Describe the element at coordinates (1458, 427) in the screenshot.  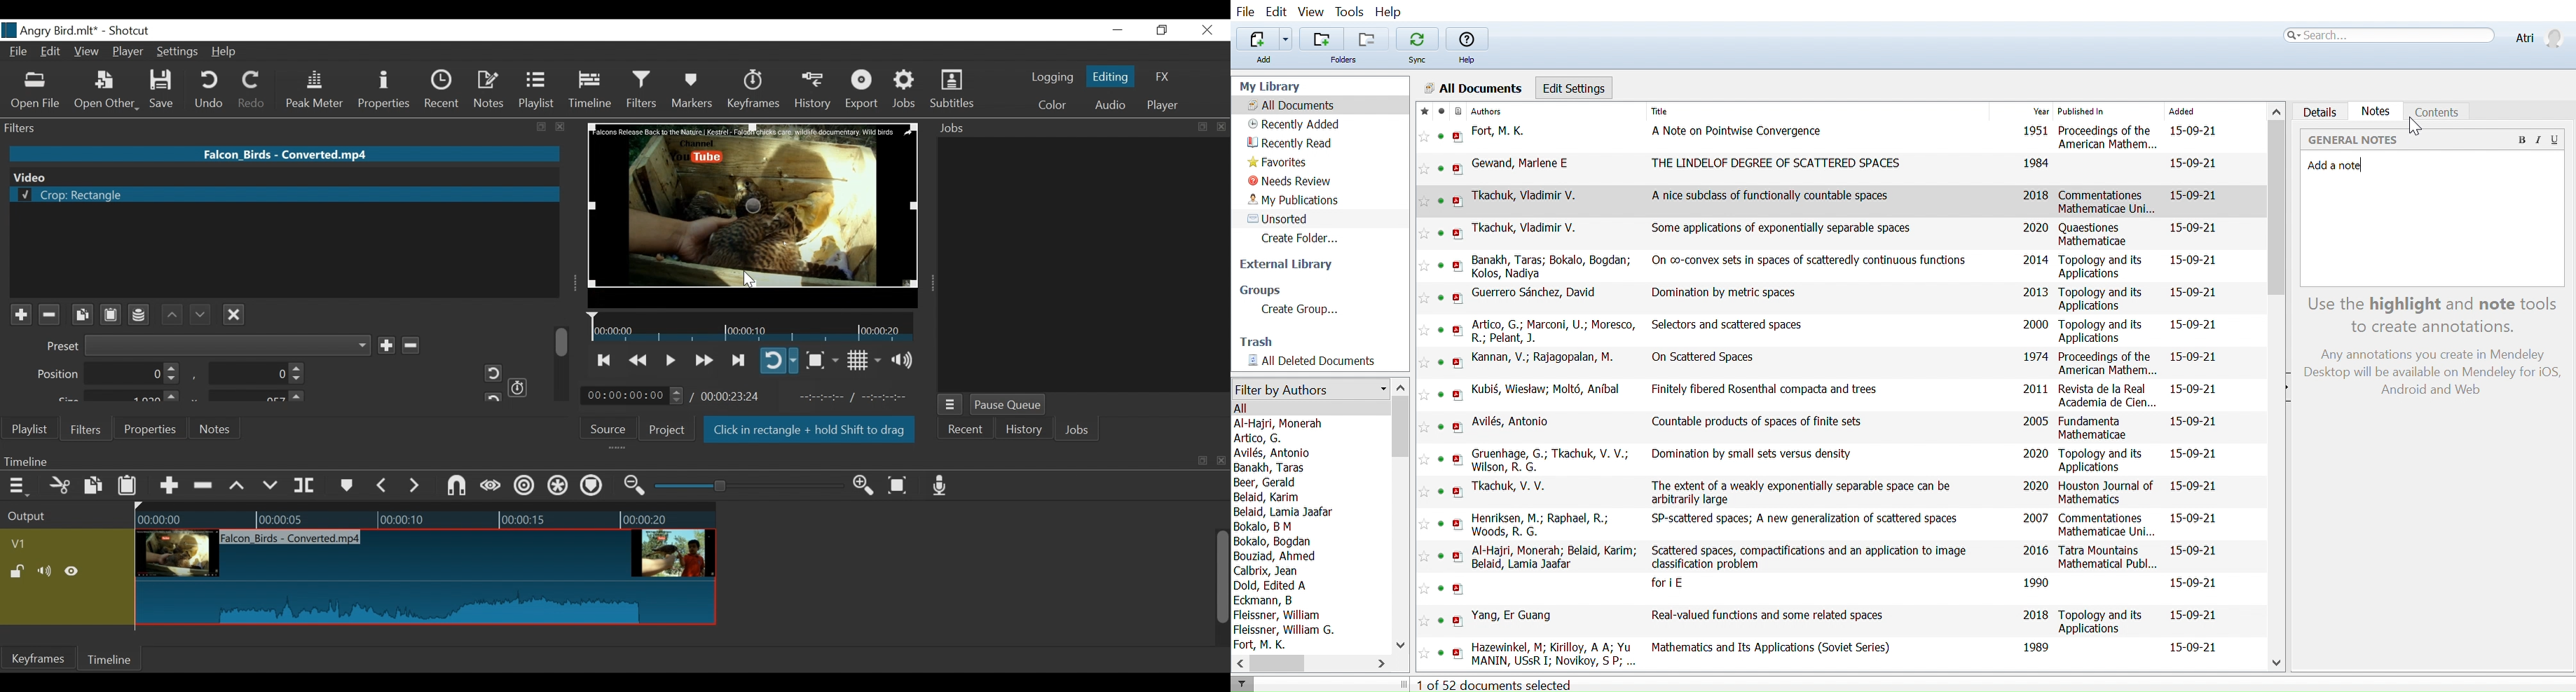
I see `open PDF` at that location.